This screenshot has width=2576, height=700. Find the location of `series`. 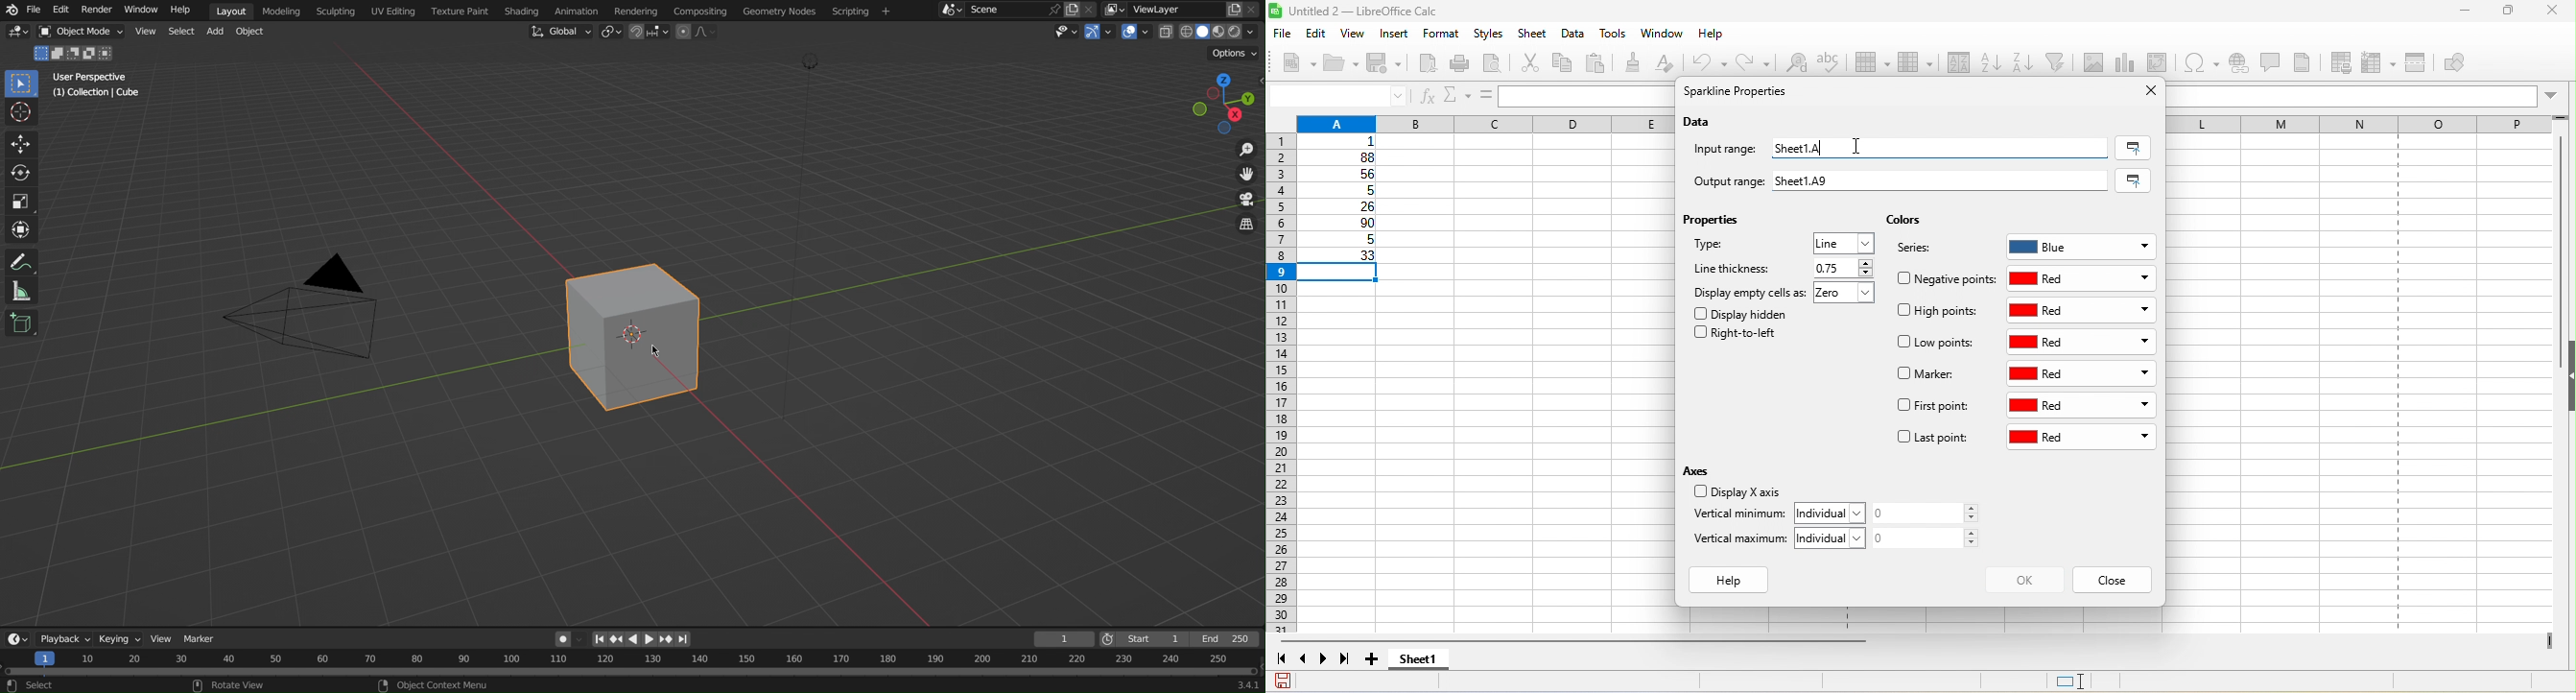

series is located at coordinates (1924, 251).